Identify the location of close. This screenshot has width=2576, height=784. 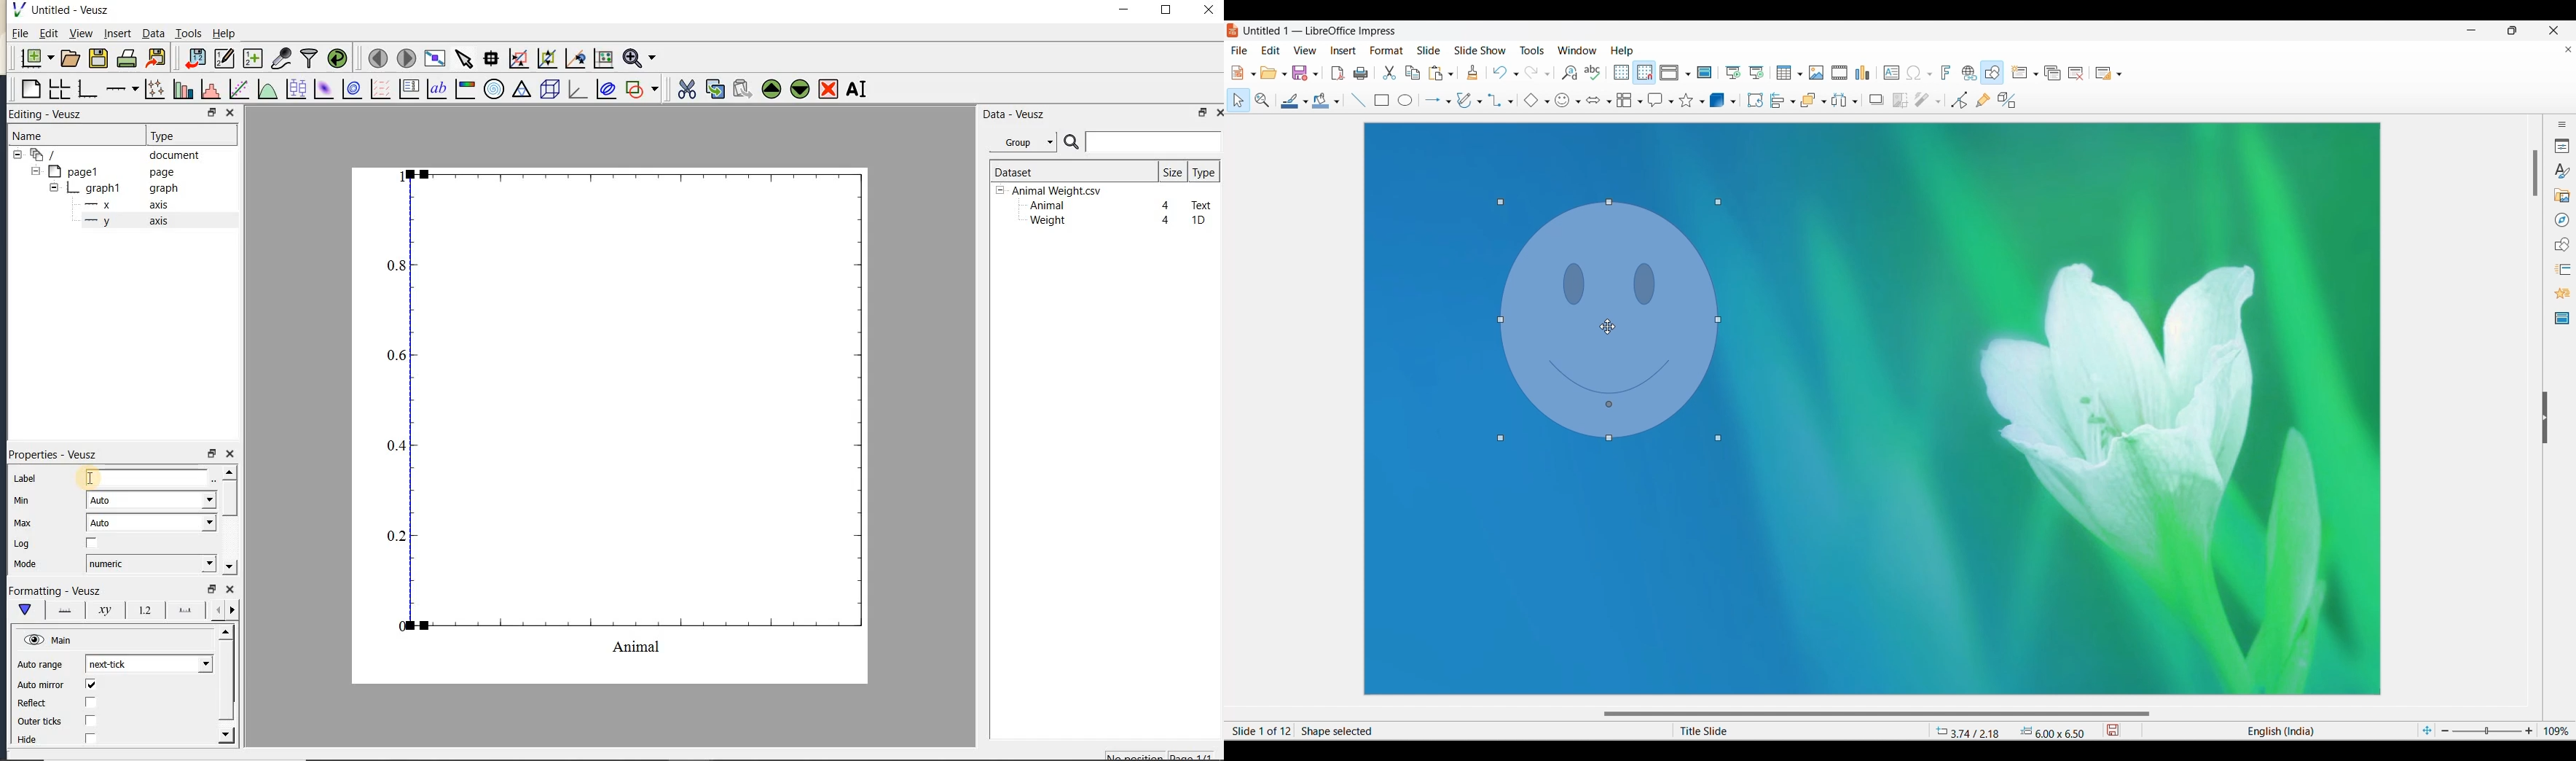
(1209, 11).